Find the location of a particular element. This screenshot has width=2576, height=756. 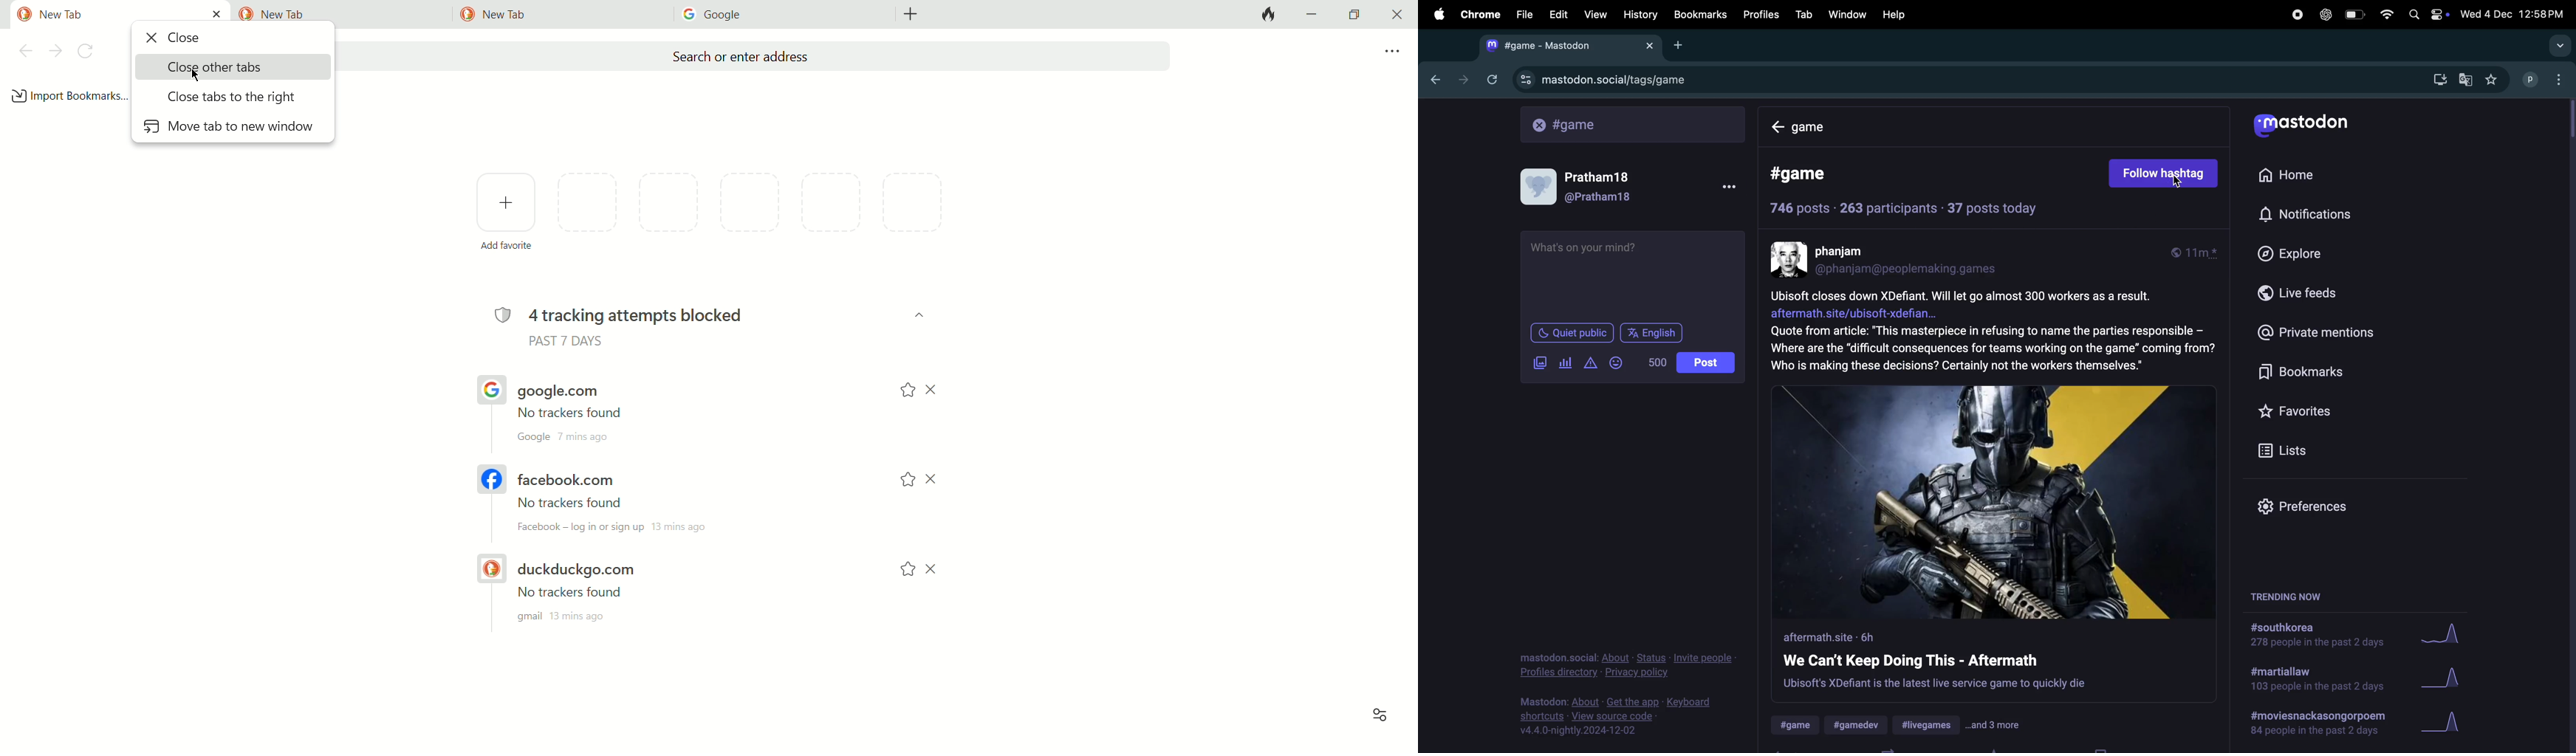

move tab to new window is located at coordinates (232, 128).